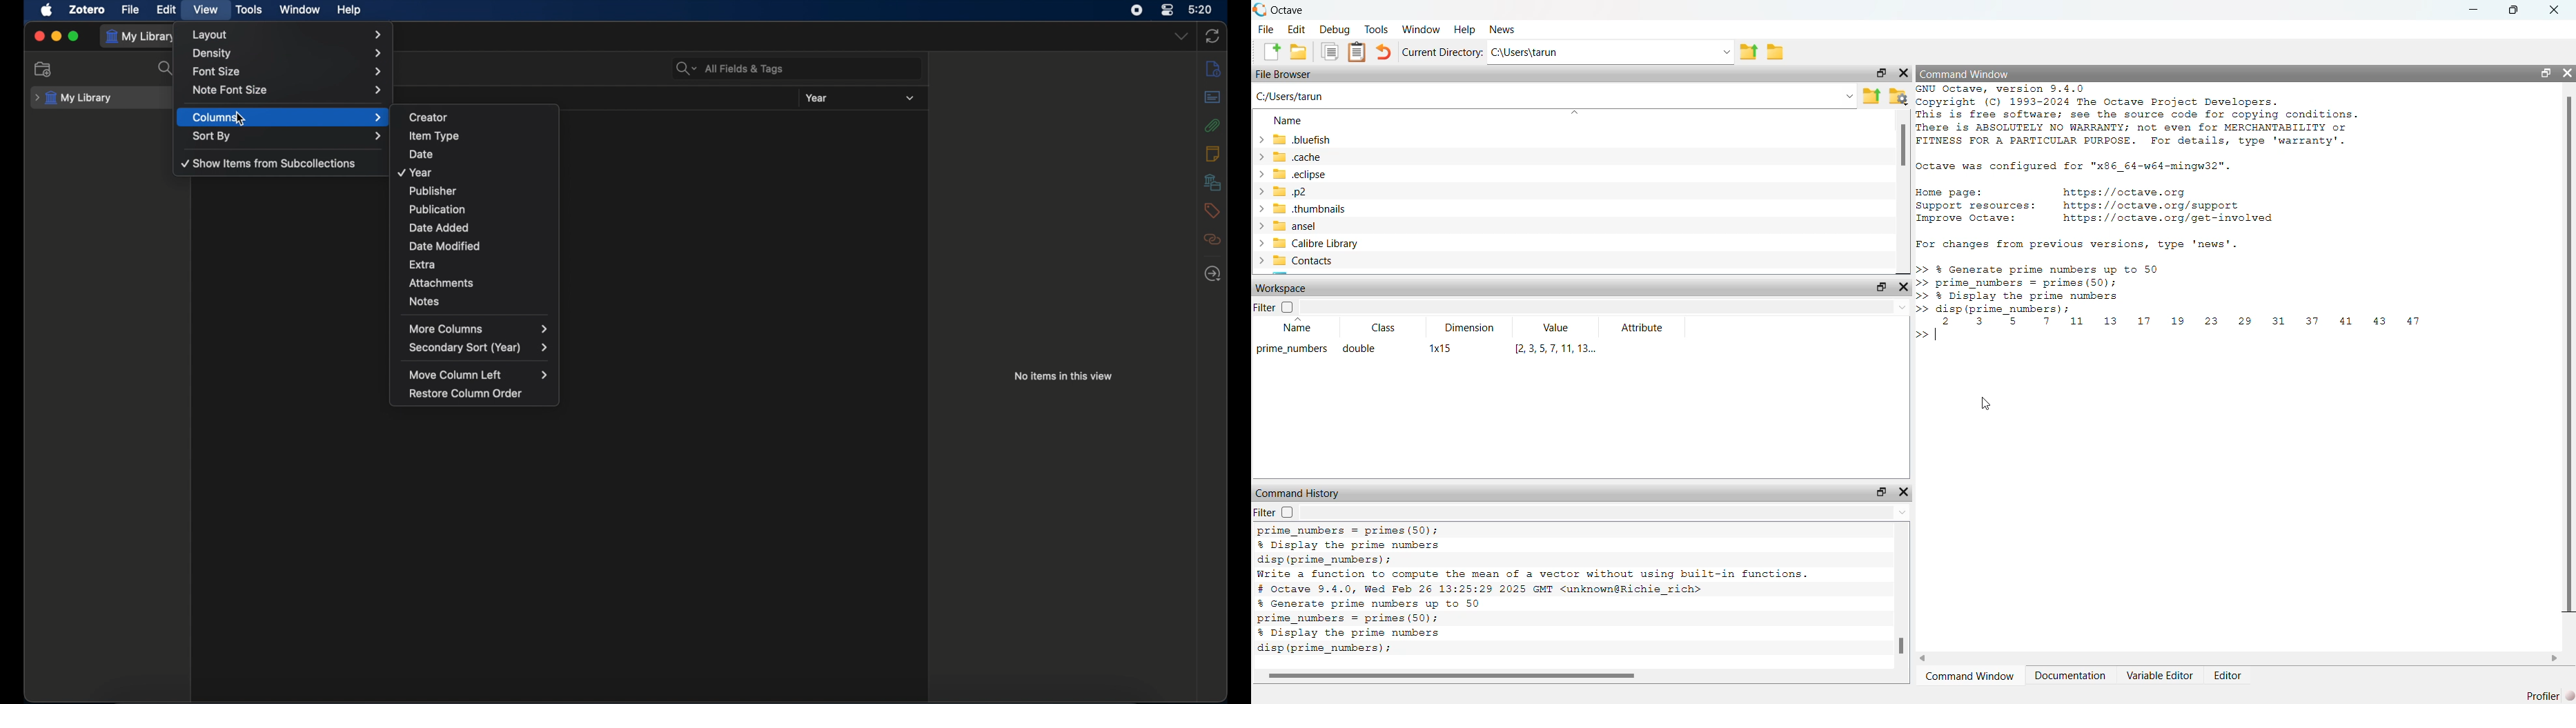 The height and width of the screenshot is (728, 2576). What do you see at coordinates (56, 37) in the screenshot?
I see `minimize` at bounding box center [56, 37].